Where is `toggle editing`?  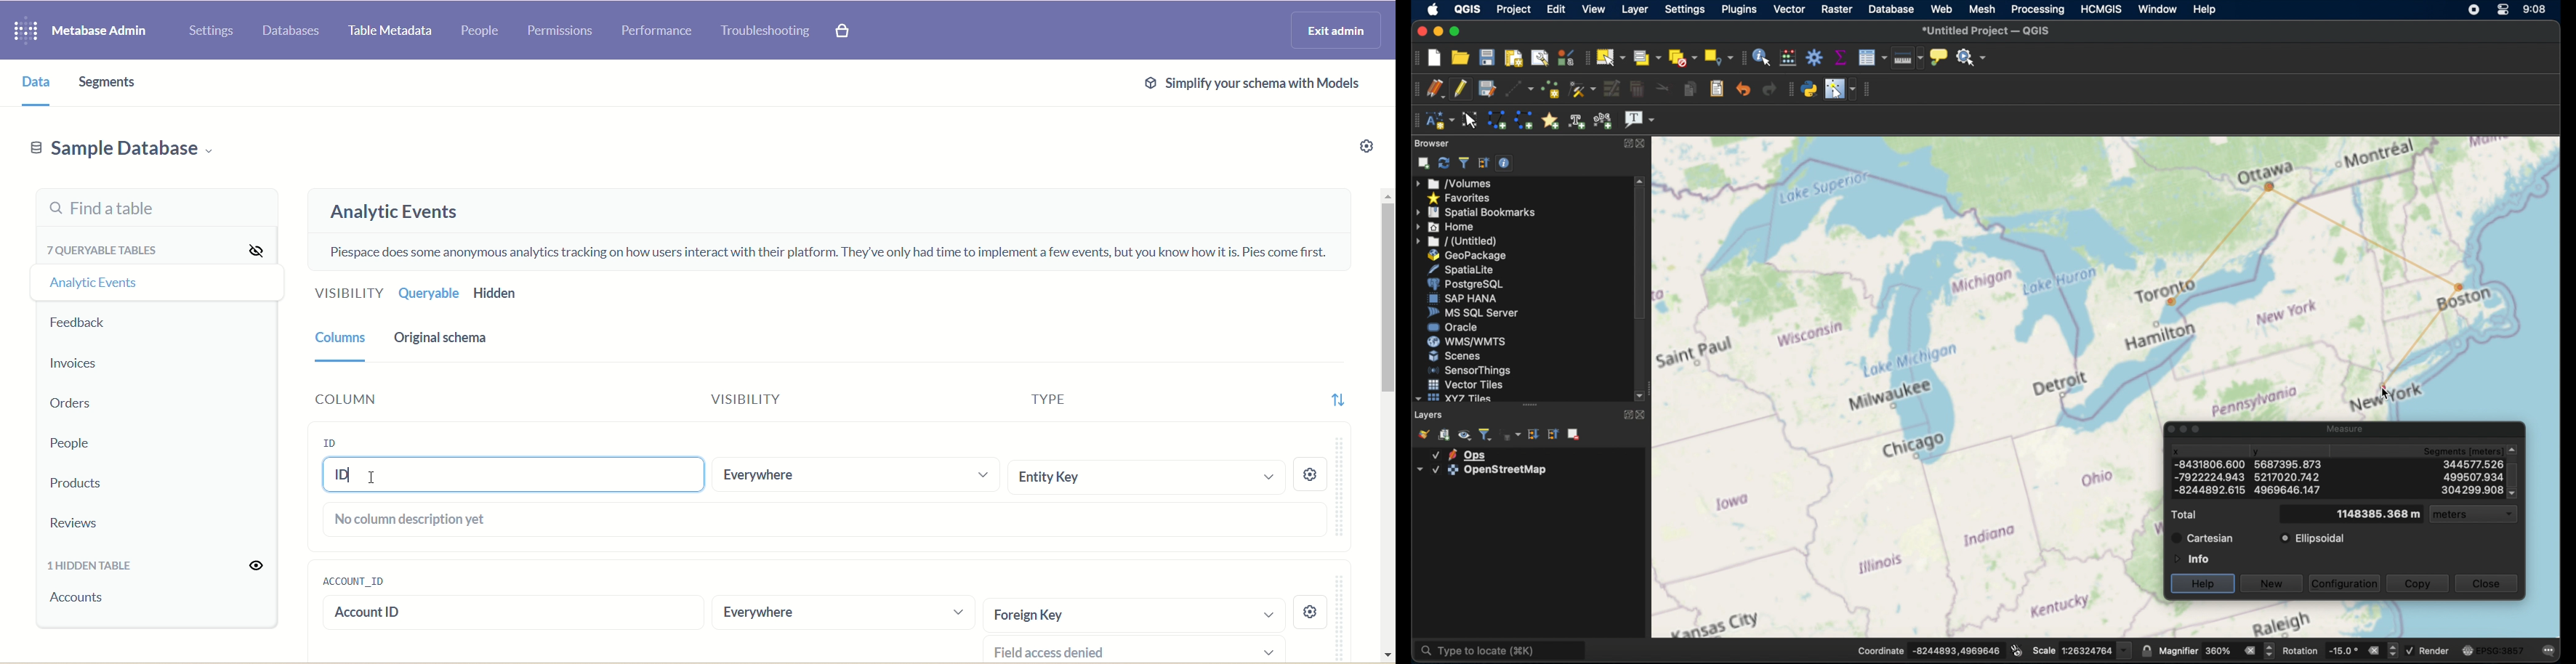 toggle editing is located at coordinates (1461, 89).